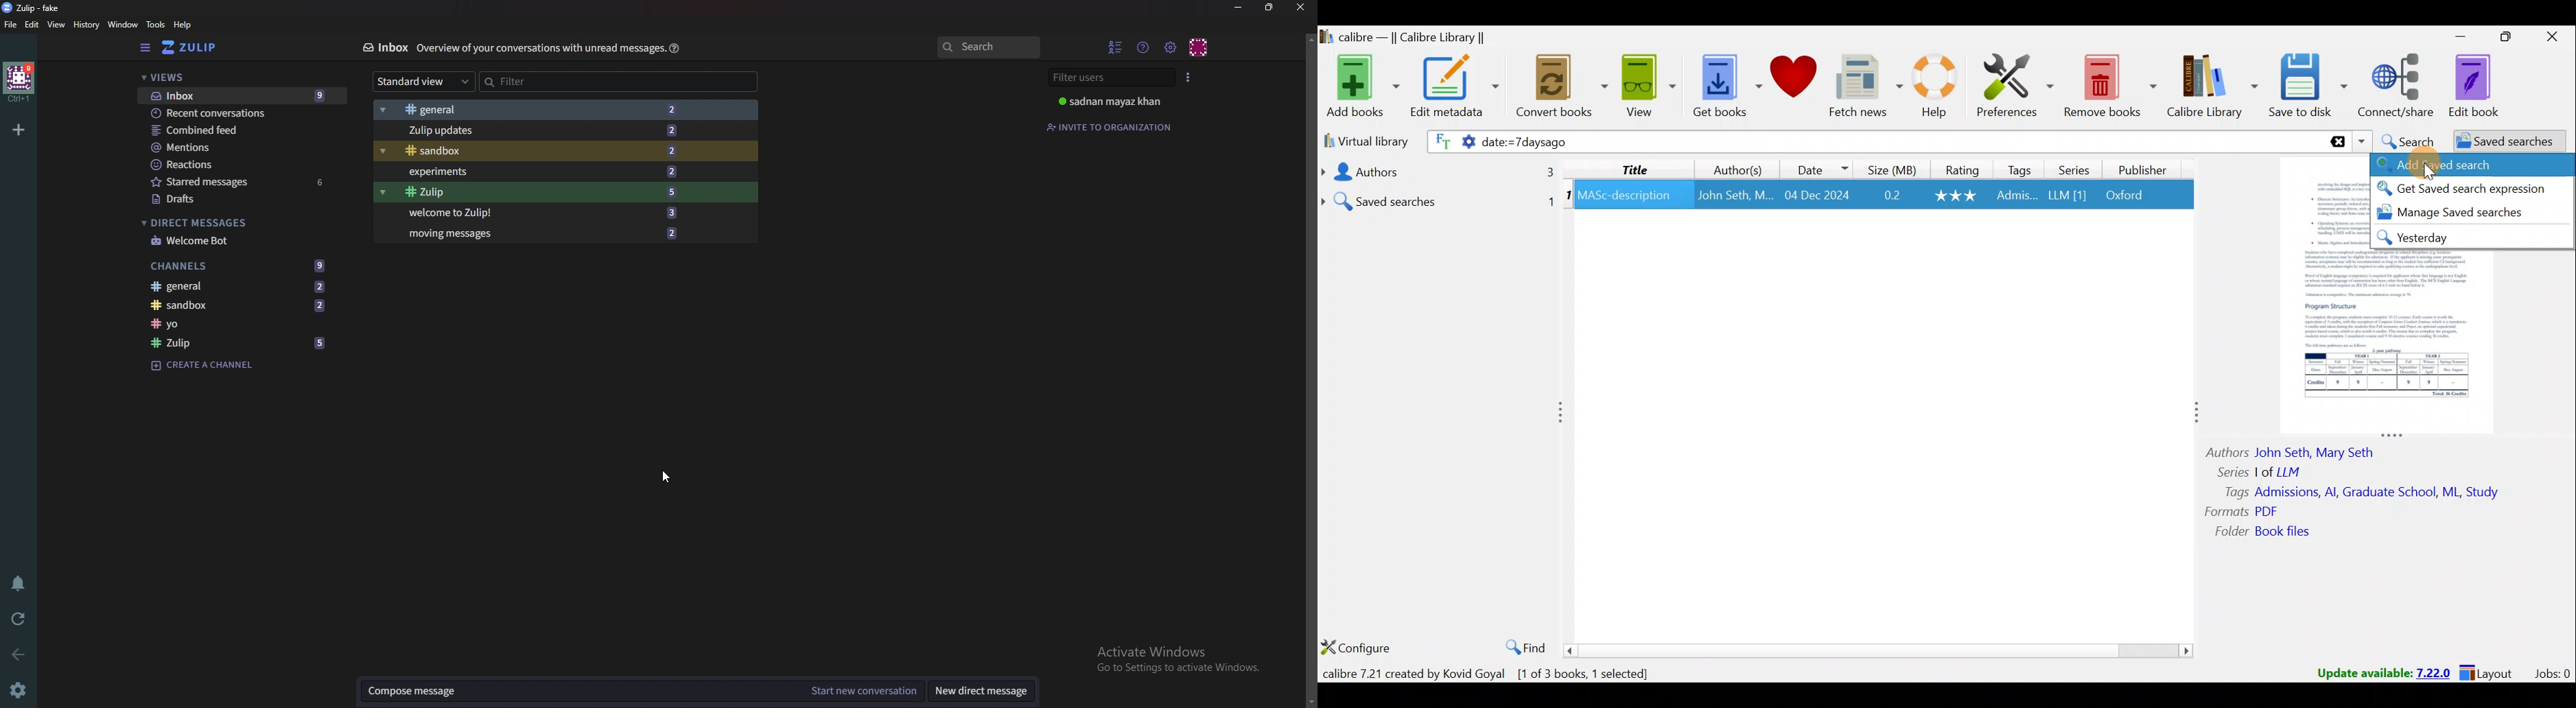  Describe the element at coordinates (1893, 196) in the screenshot. I see `0.2` at that location.